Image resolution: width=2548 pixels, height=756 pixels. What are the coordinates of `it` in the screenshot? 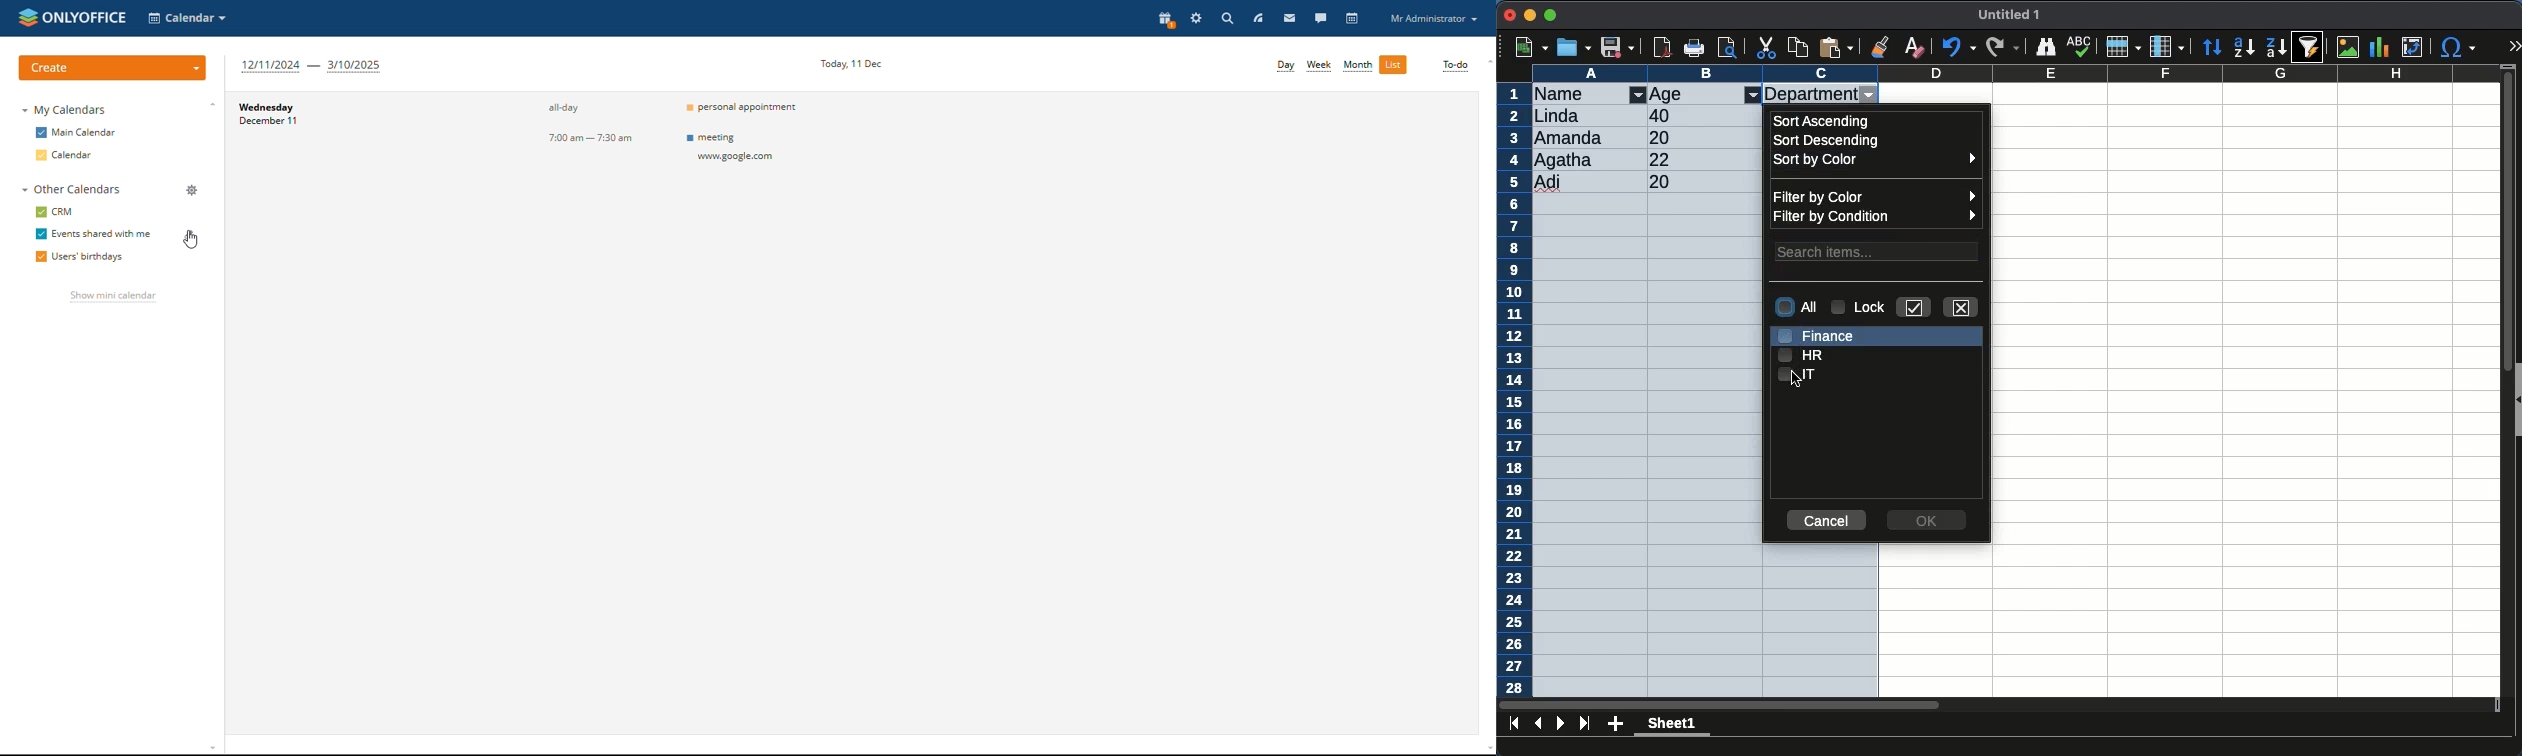 It's located at (1799, 375).